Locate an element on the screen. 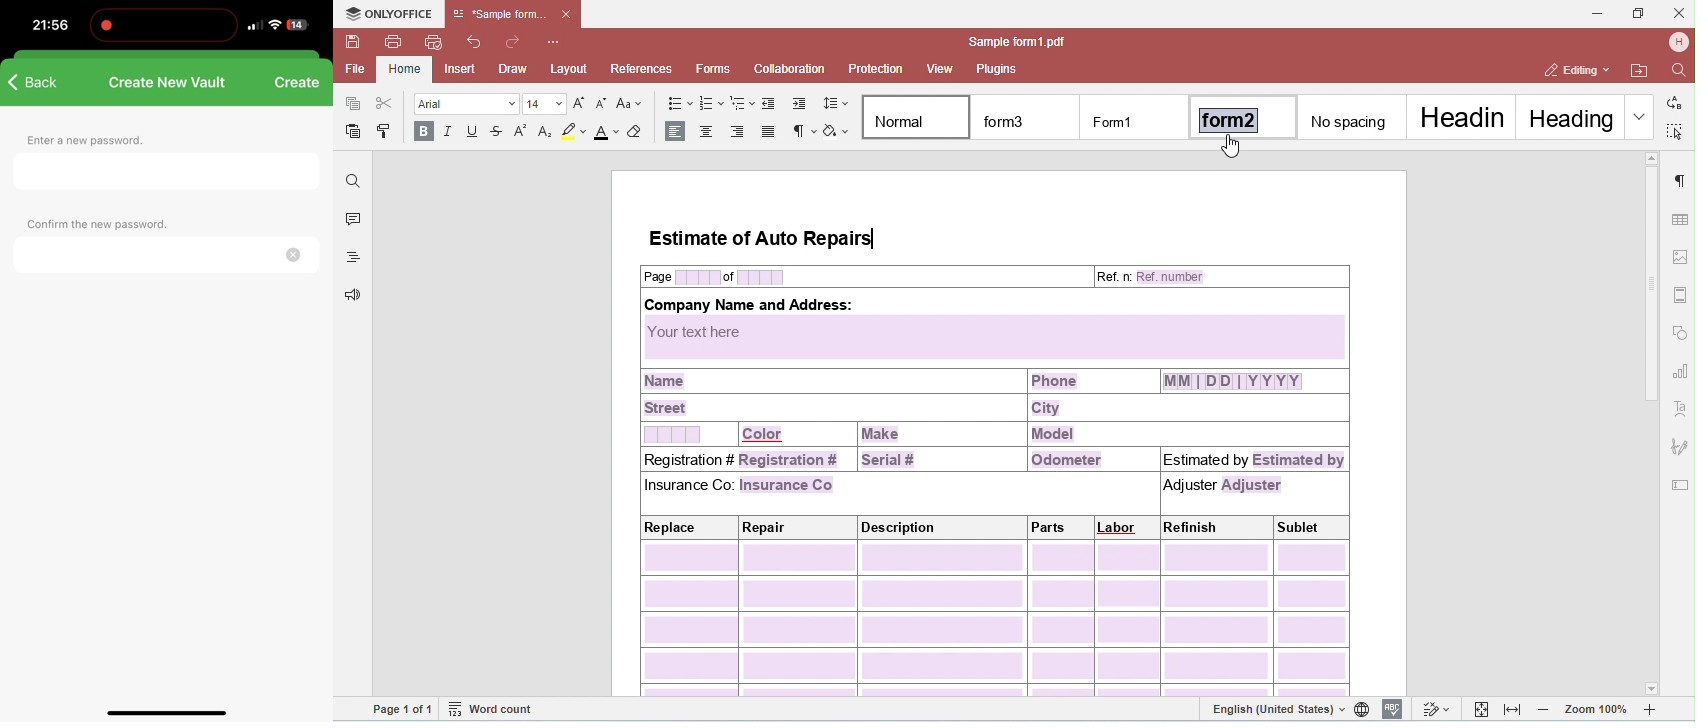  wi-fi is located at coordinates (276, 28).